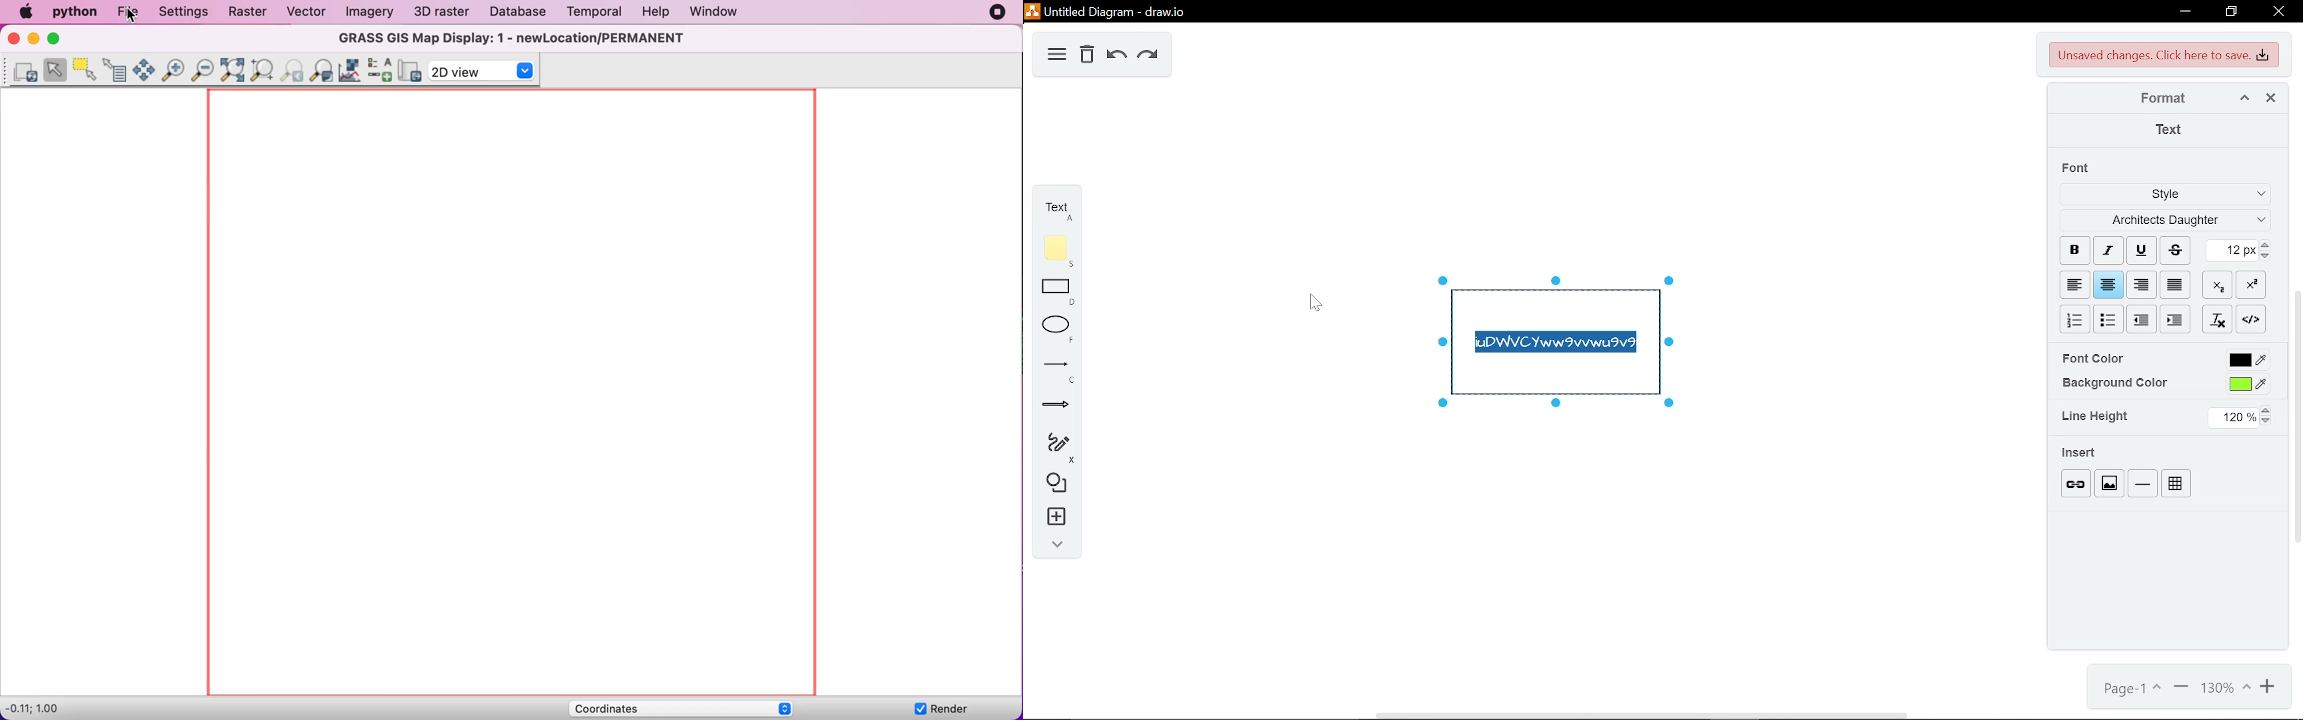 This screenshot has width=2324, height=728. What do you see at coordinates (2109, 483) in the screenshot?
I see `insert image` at bounding box center [2109, 483].